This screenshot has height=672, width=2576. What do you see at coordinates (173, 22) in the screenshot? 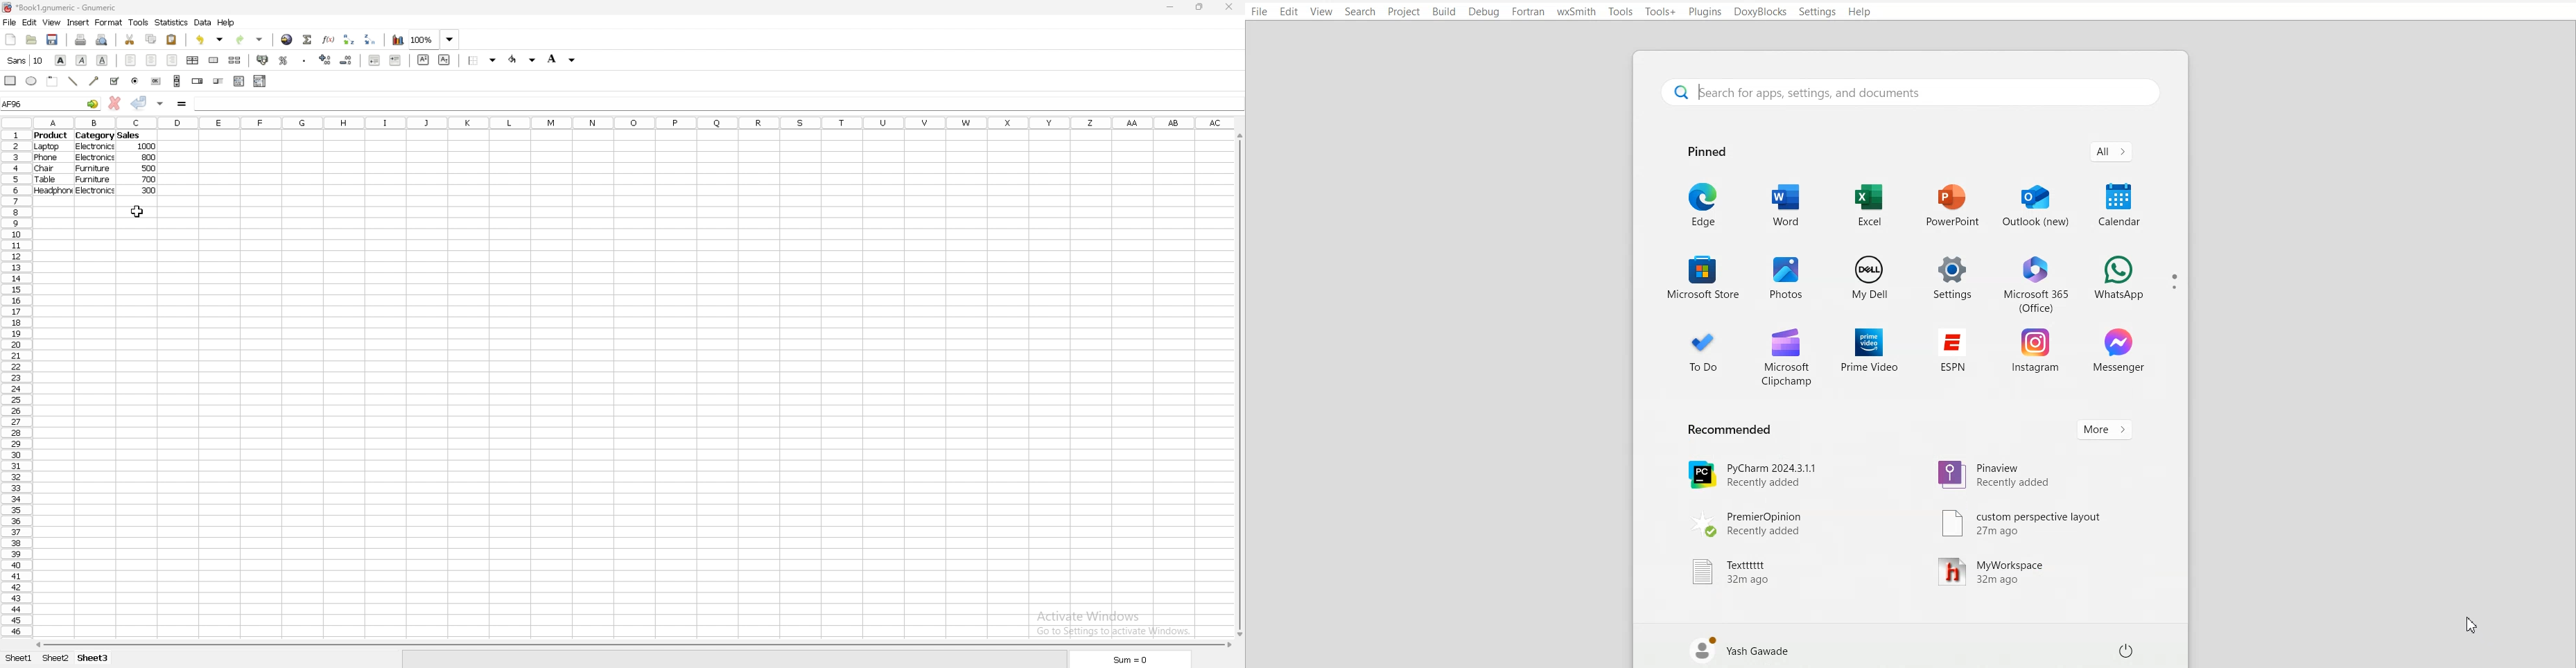
I see `statistics` at bounding box center [173, 22].